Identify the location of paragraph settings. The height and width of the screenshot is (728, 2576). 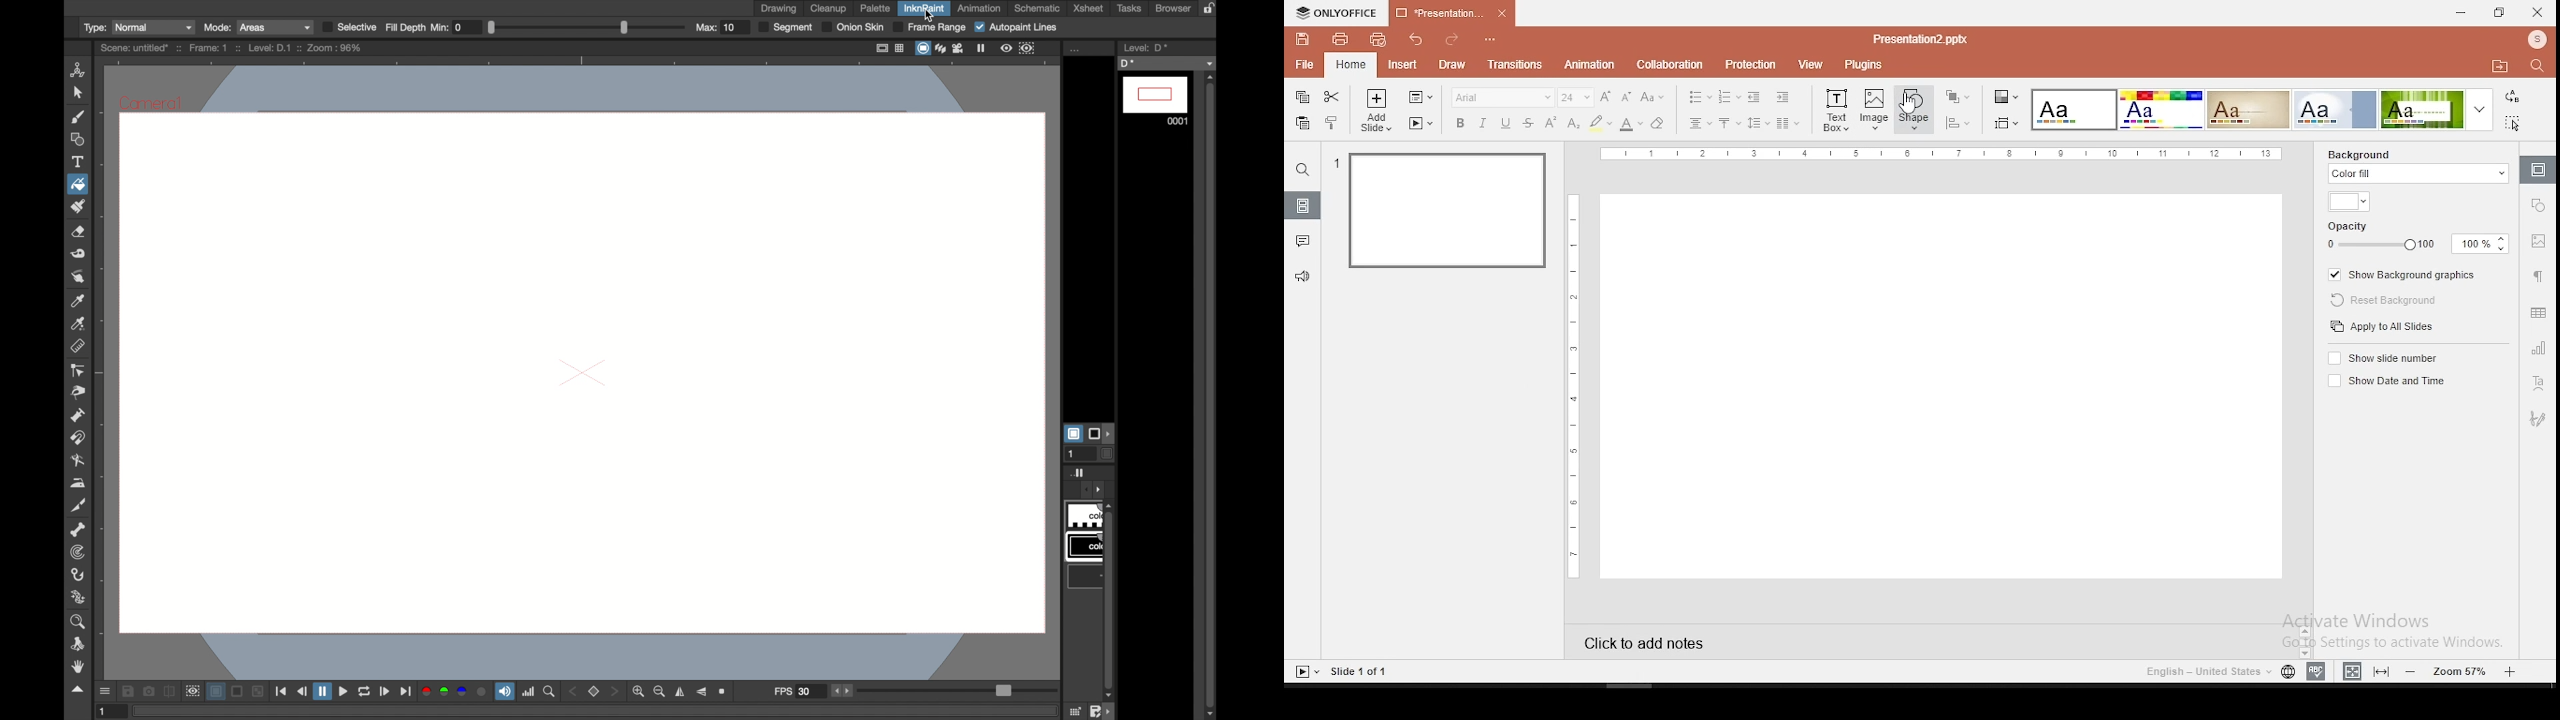
(2537, 275).